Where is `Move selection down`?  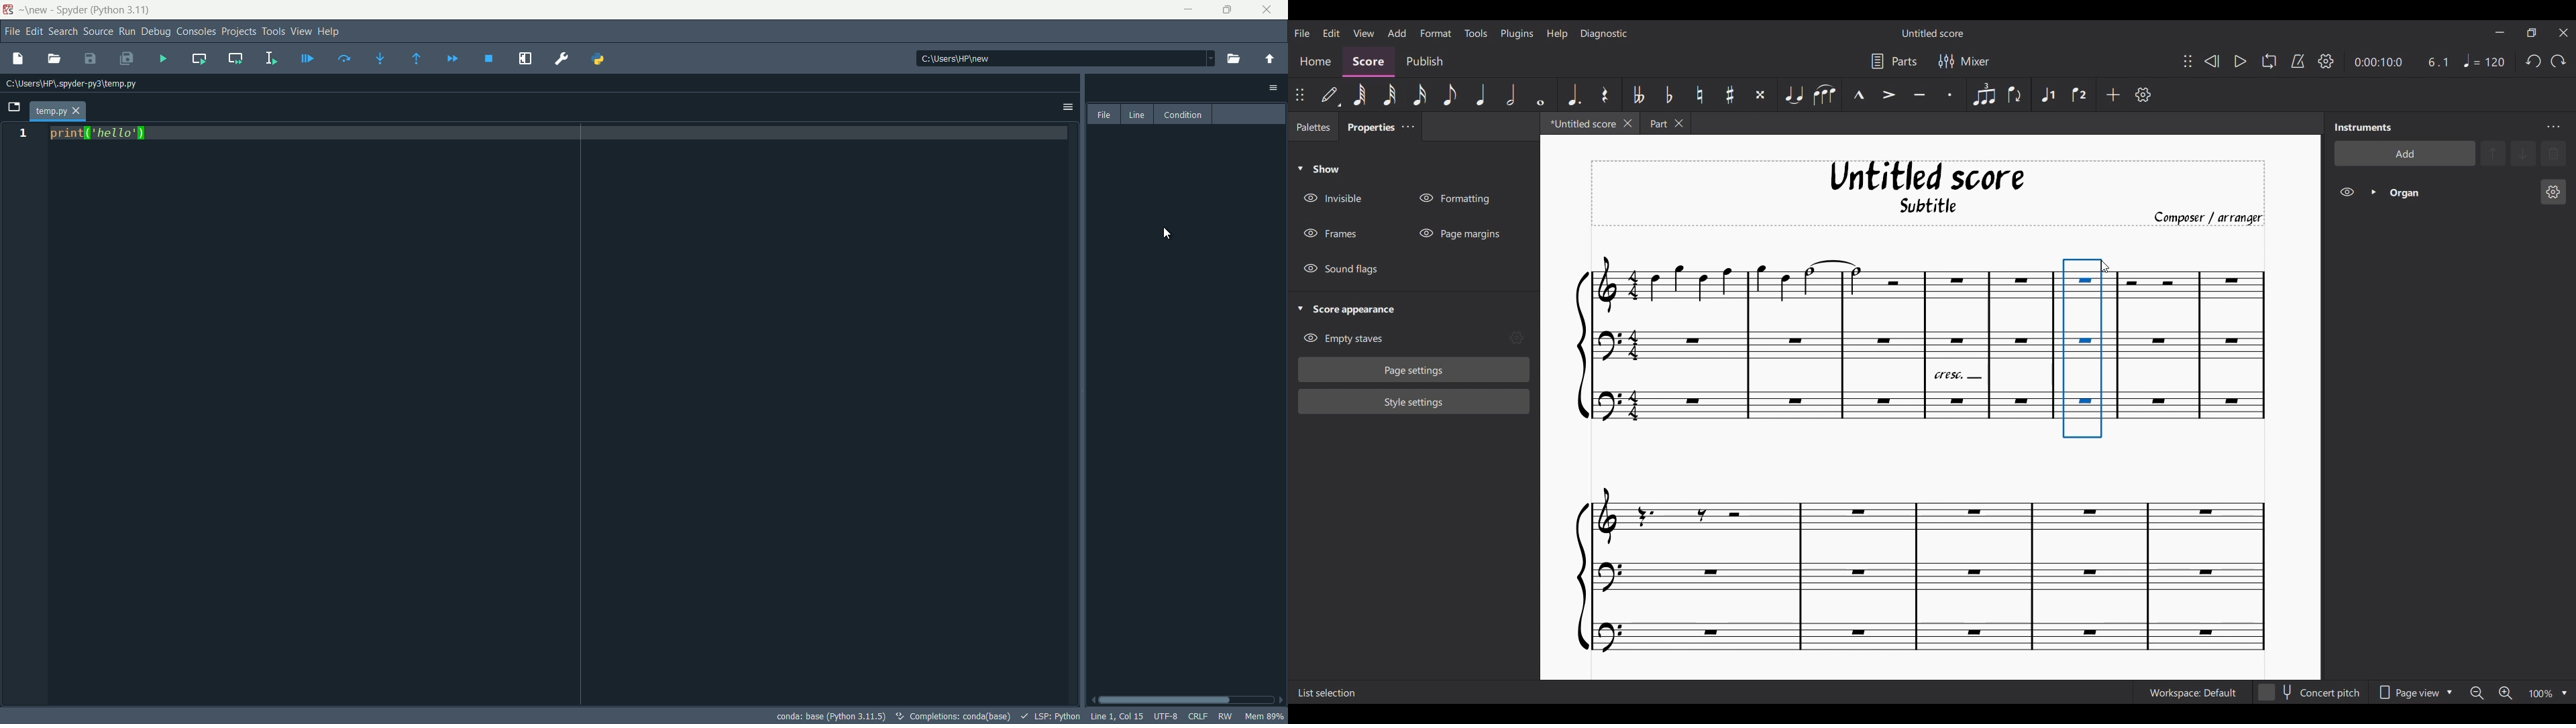
Move selection down is located at coordinates (2523, 153).